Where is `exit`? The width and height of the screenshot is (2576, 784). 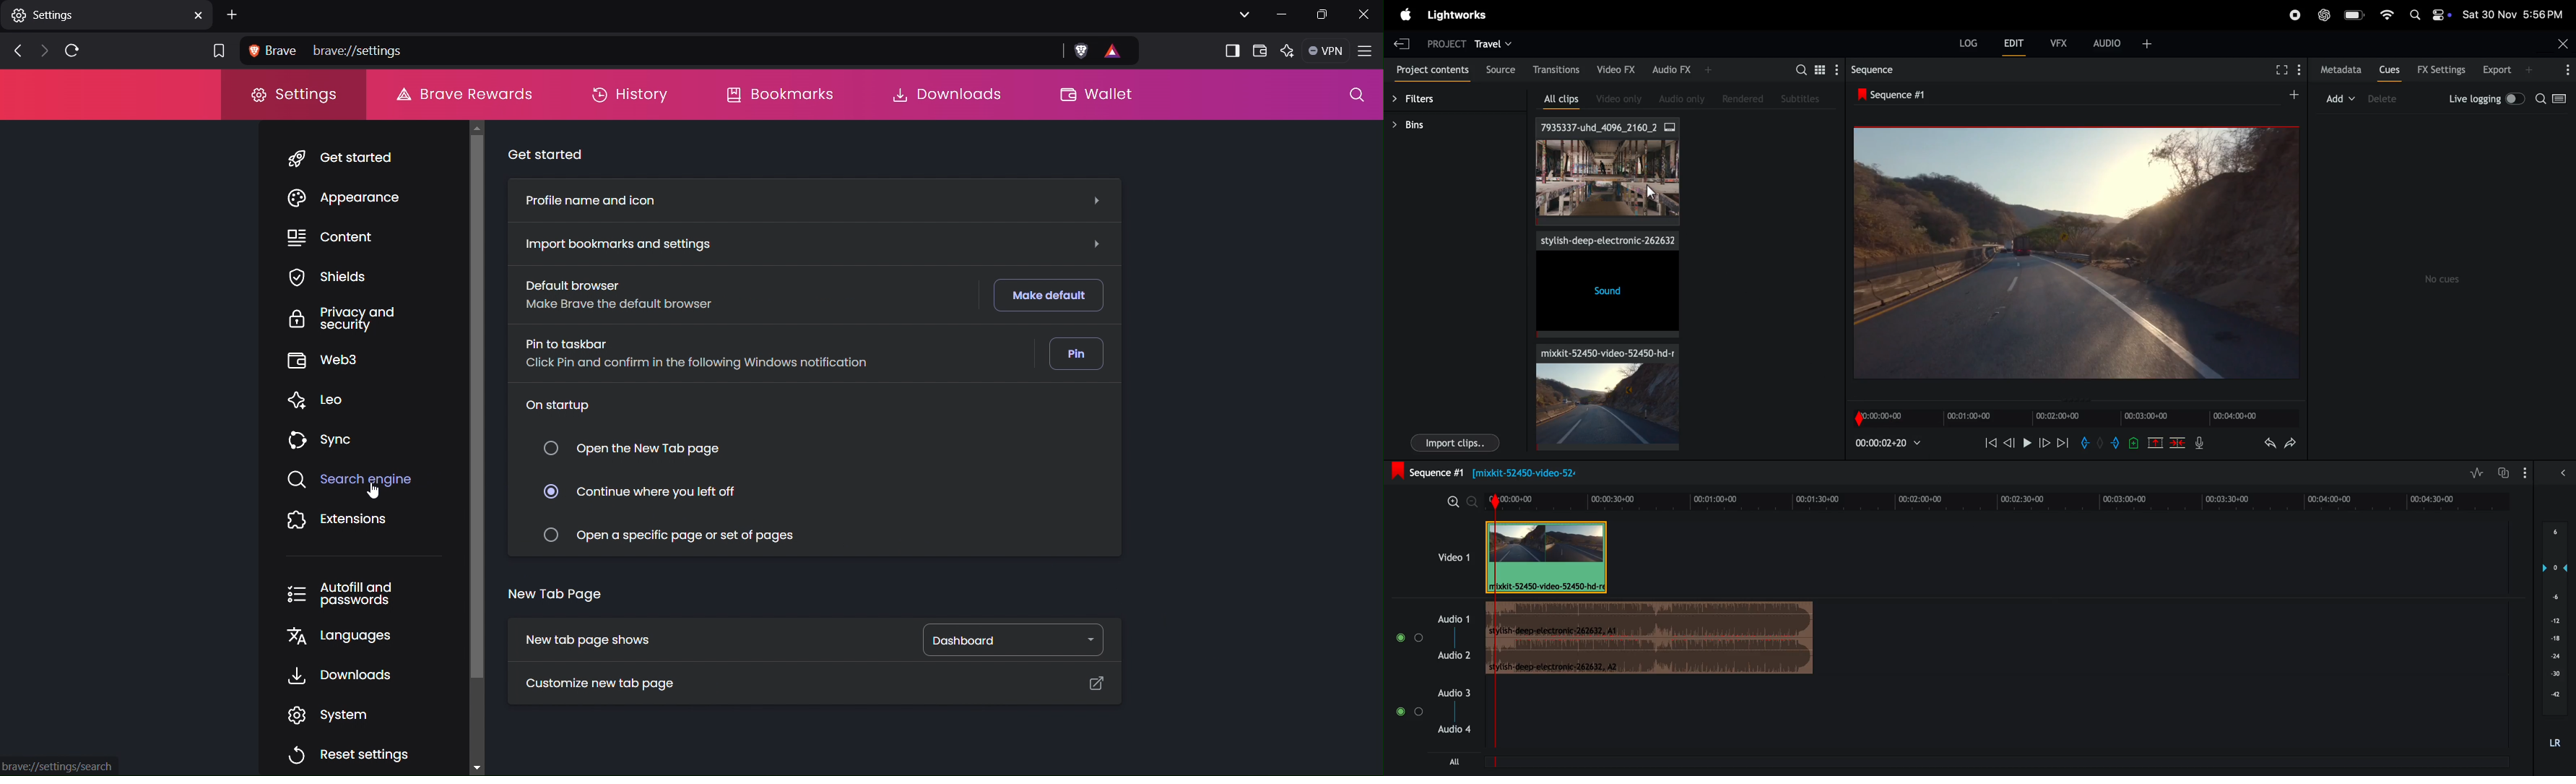
exit is located at coordinates (1402, 44).